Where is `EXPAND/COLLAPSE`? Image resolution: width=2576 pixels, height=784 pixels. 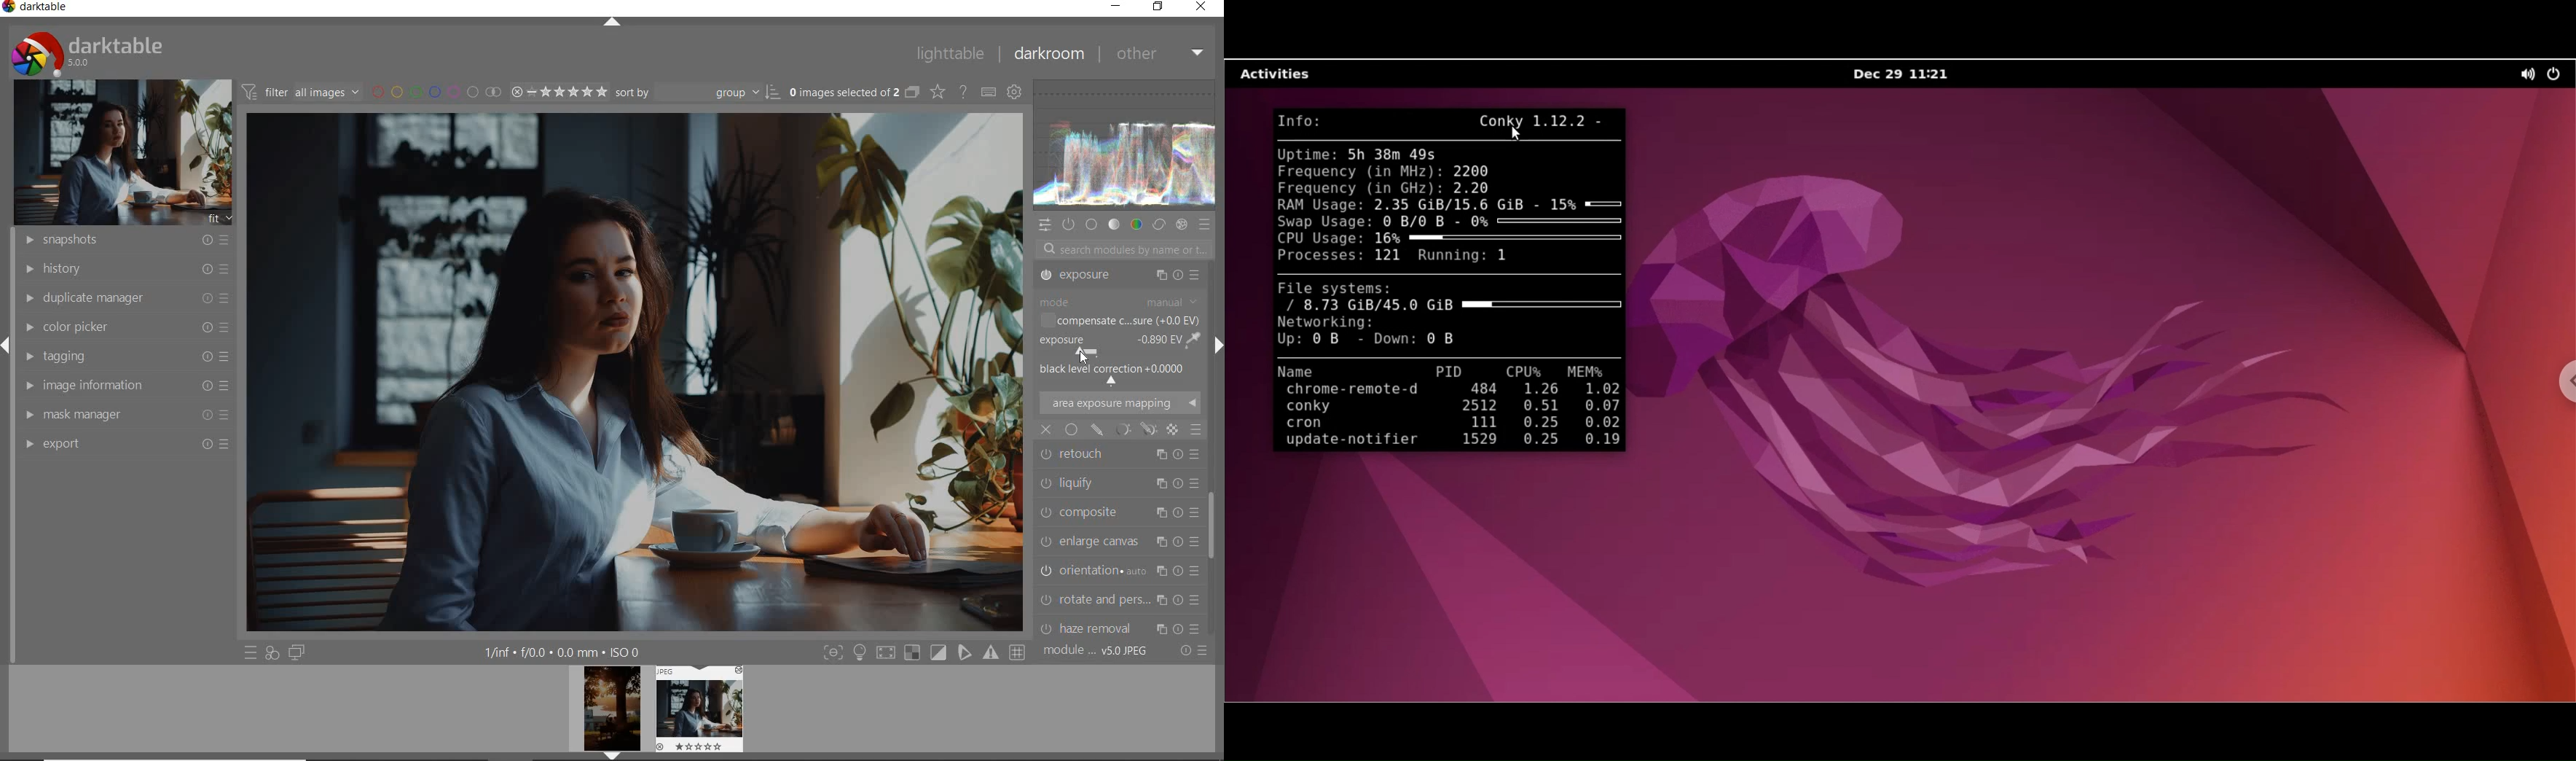 EXPAND/COLLAPSE is located at coordinates (613, 23).